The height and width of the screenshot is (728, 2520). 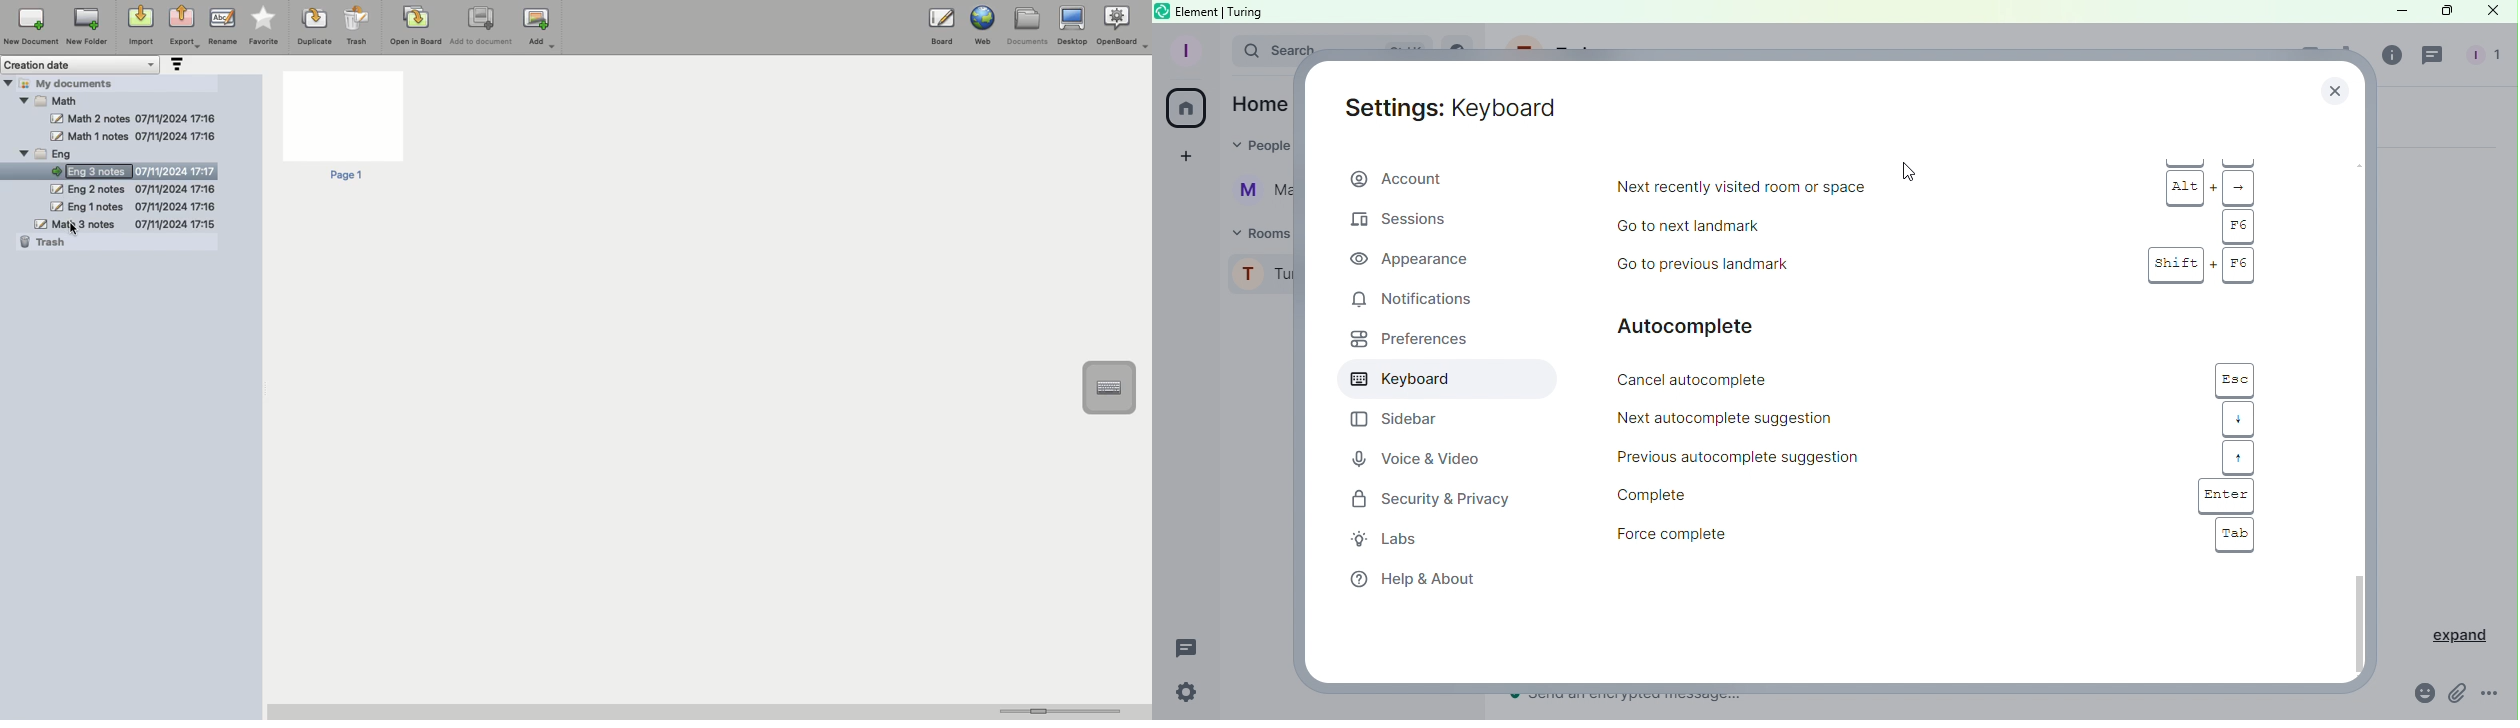 What do you see at coordinates (2389, 59) in the screenshot?
I see `Room info` at bounding box center [2389, 59].